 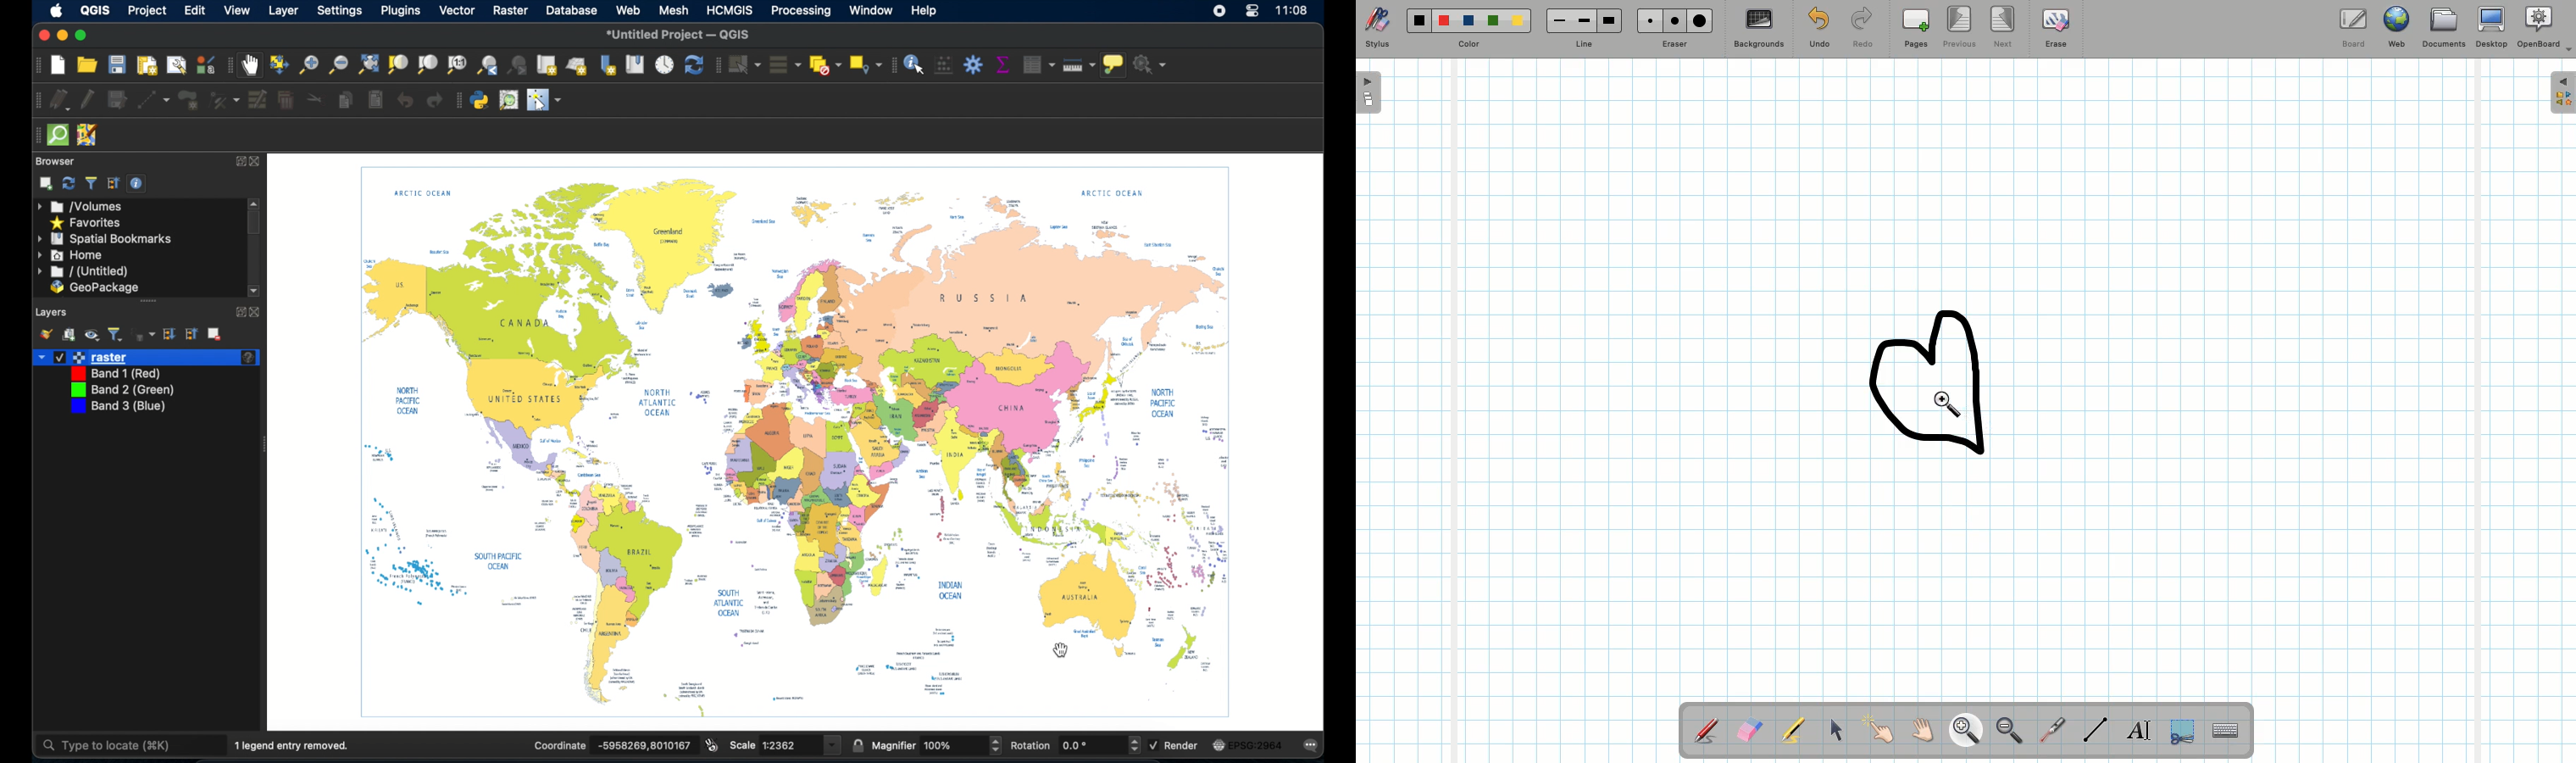 I want to click on plugin toolbar, so click(x=457, y=100).